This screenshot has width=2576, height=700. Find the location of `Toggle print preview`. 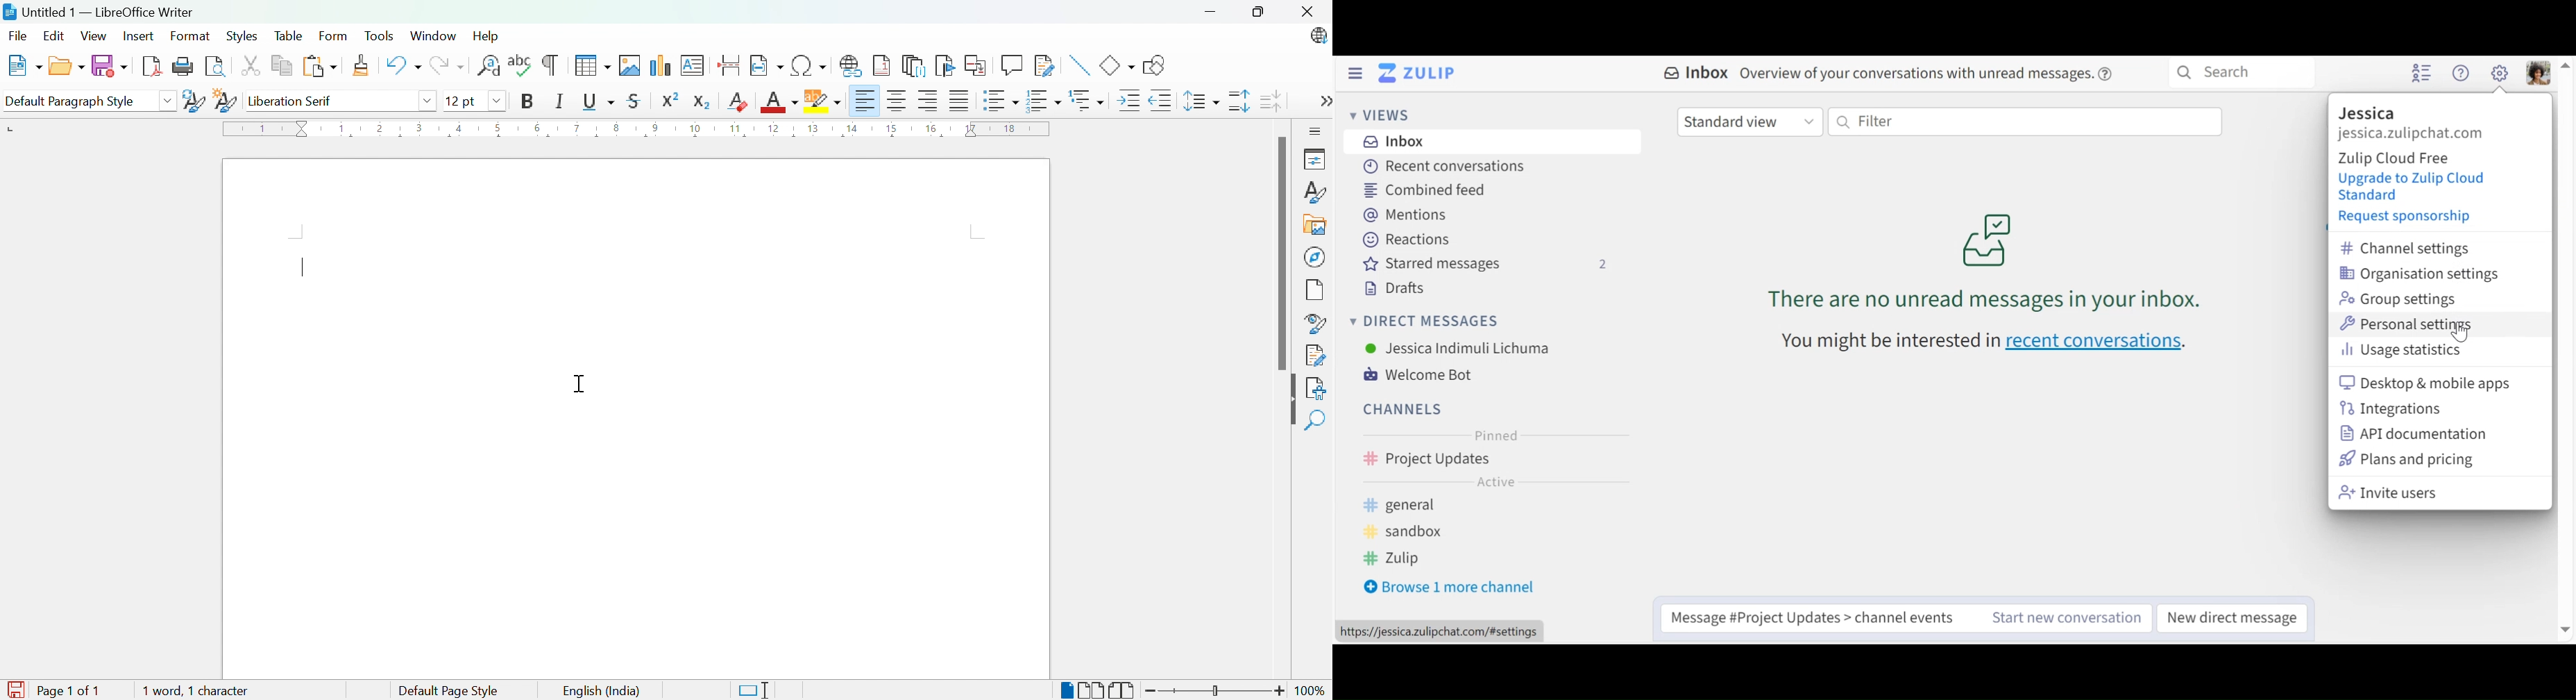

Toggle print preview is located at coordinates (216, 67).